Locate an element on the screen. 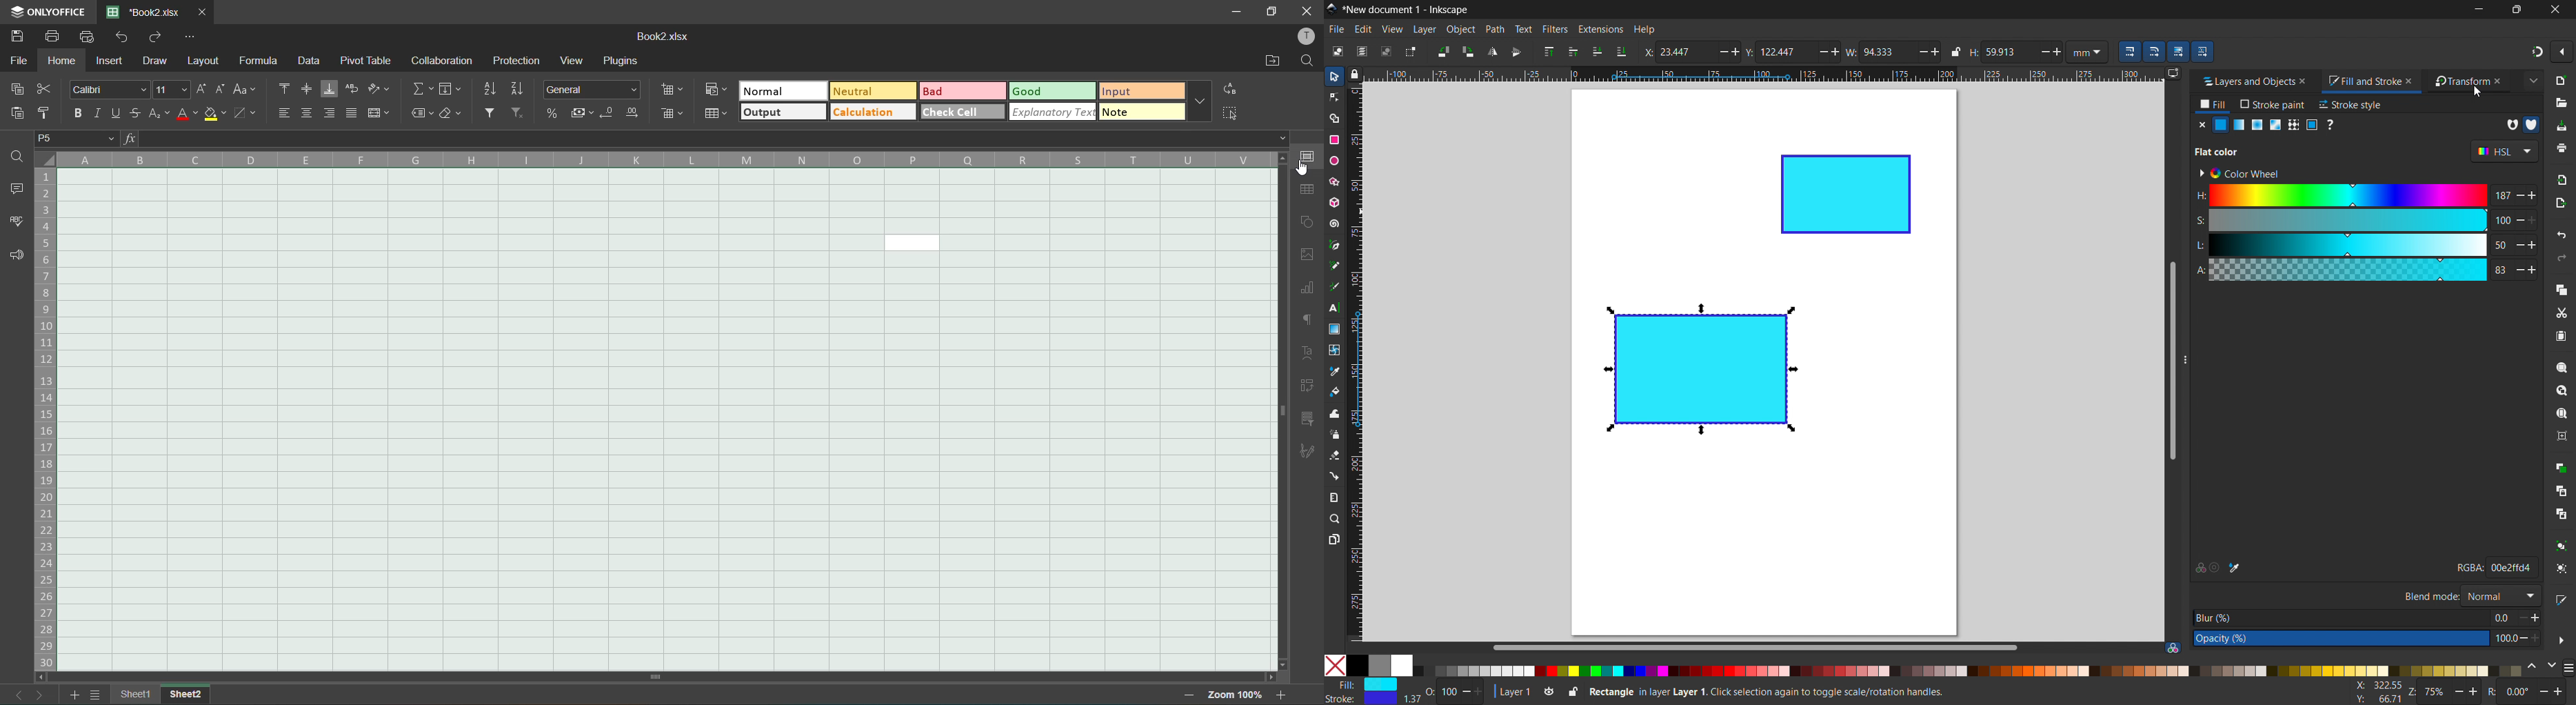 The height and width of the screenshot is (728, 2576). decrement size is located at coordinates (221, 90).